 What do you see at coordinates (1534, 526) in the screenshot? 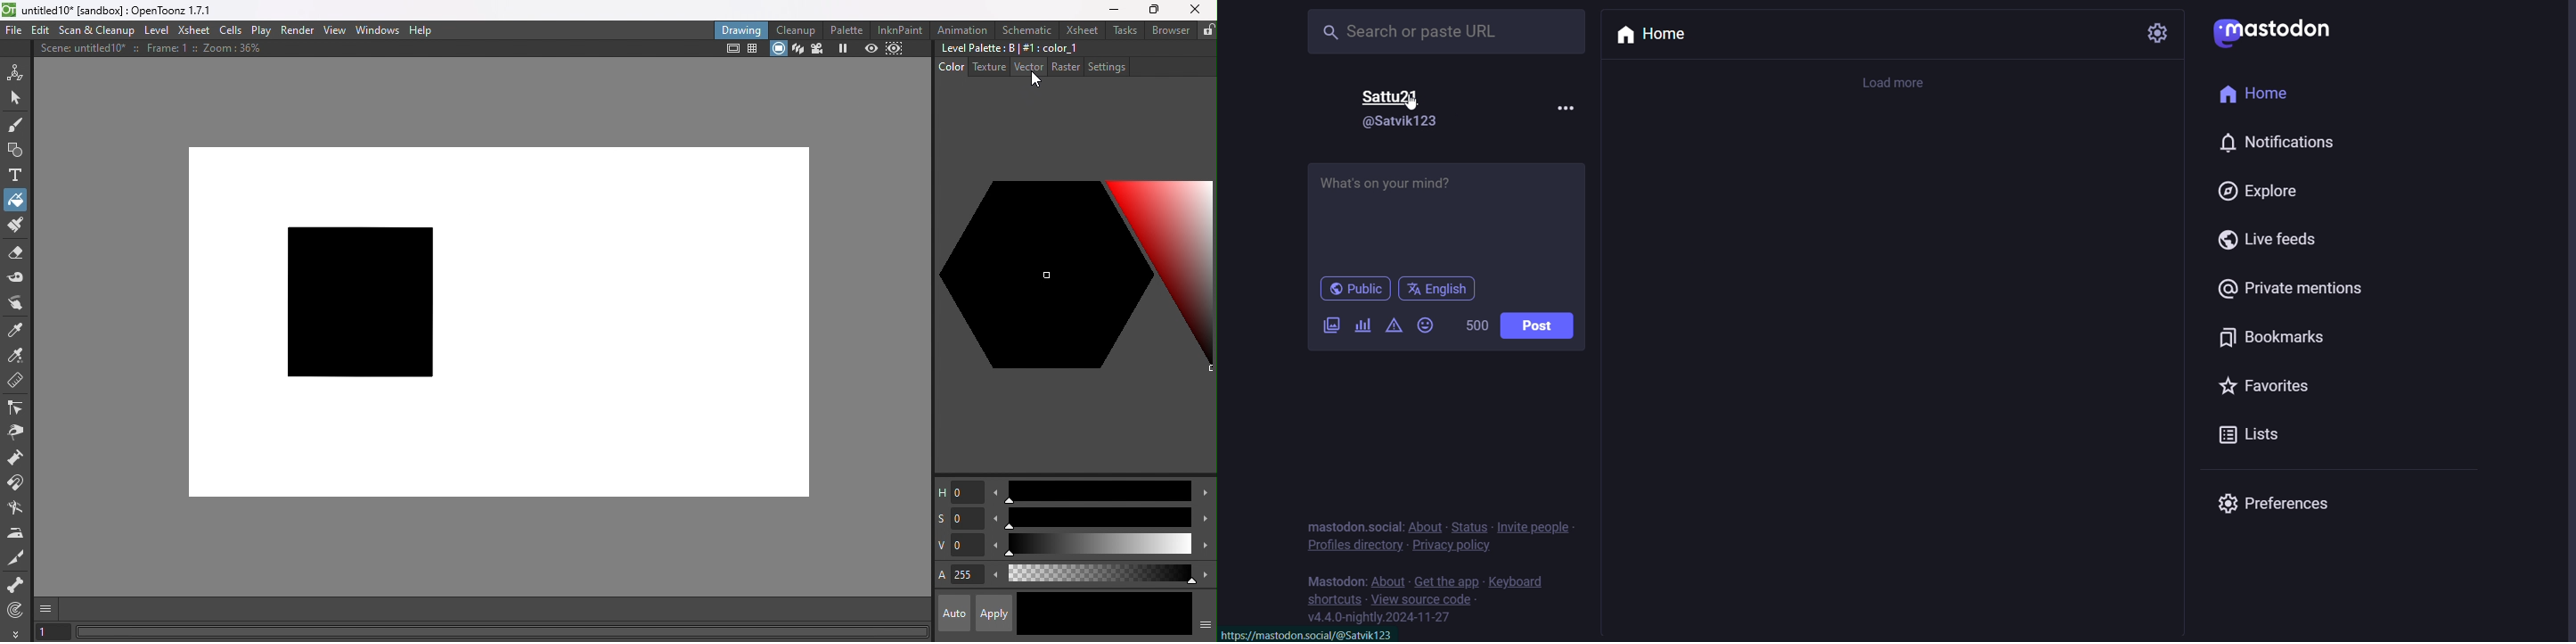
I see `invite people` at bounding box center [1534, 526].